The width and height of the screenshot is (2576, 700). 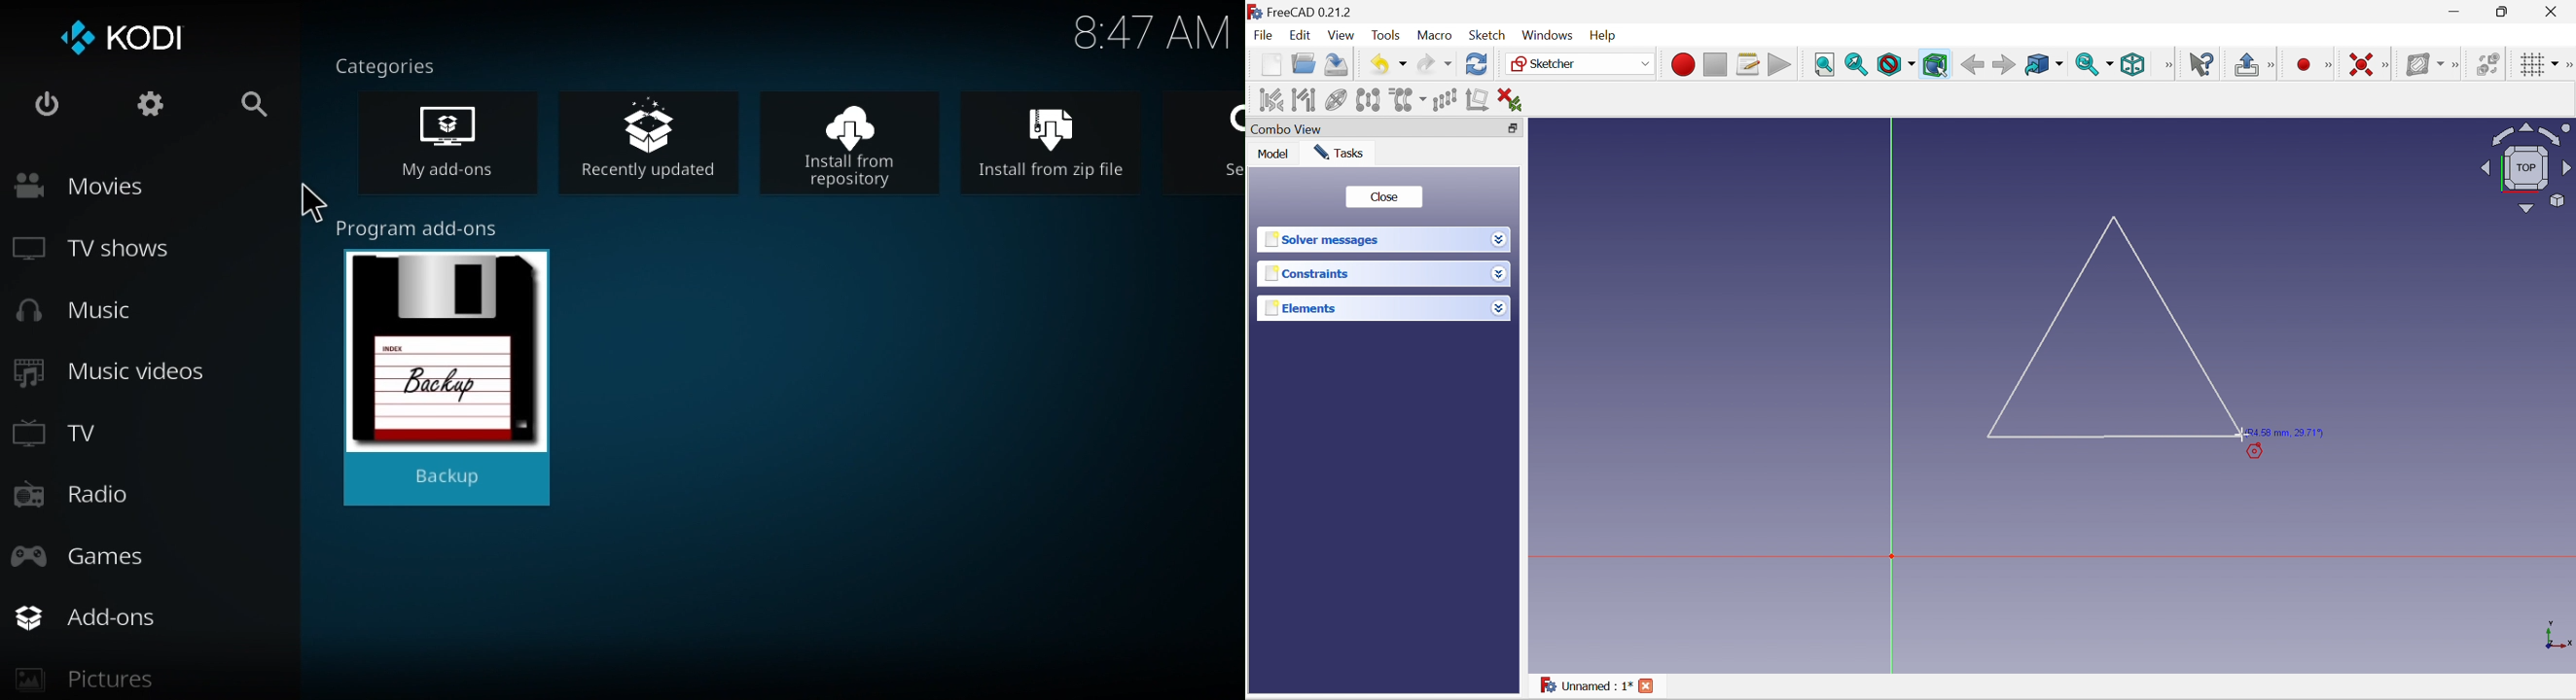 What do you see at coordinates (862, 140) in the screenshot?
I see `Install from repository` at bounding box center [862, 140].